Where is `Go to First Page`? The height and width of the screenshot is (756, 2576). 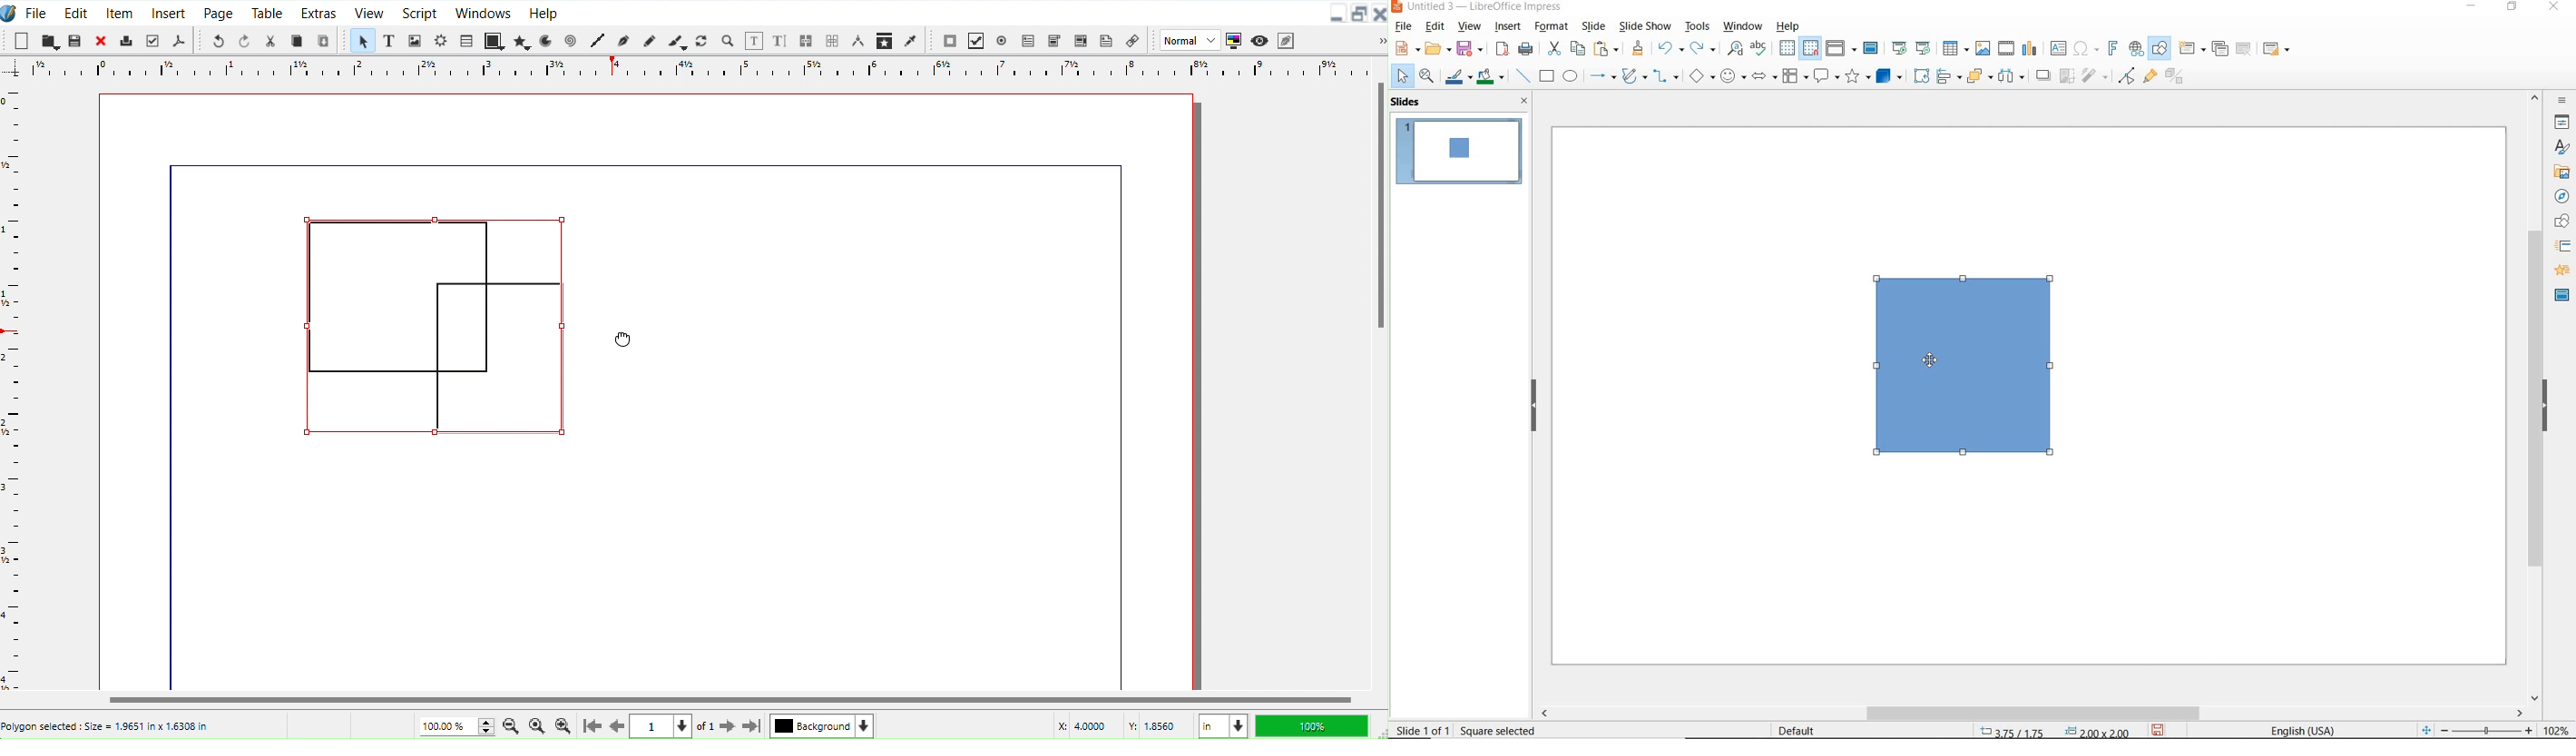 Go to First Page is located at coordinates (591, 726).